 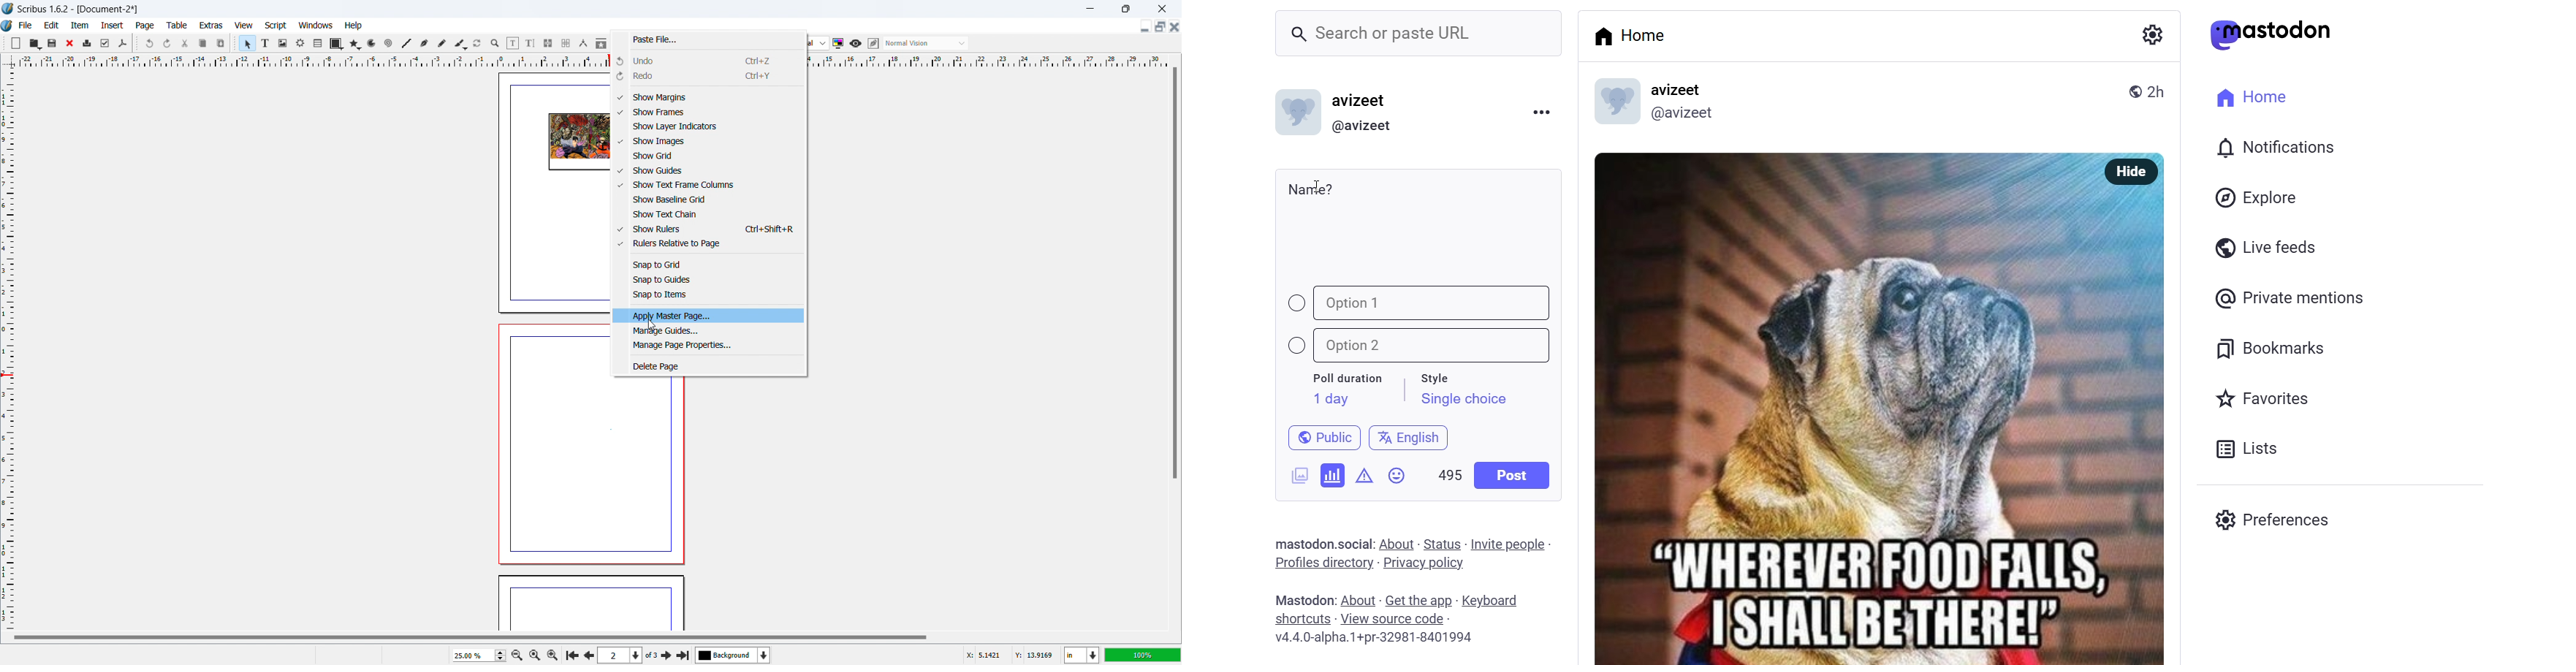 I want to click on windows, so click(x=316, y=25).